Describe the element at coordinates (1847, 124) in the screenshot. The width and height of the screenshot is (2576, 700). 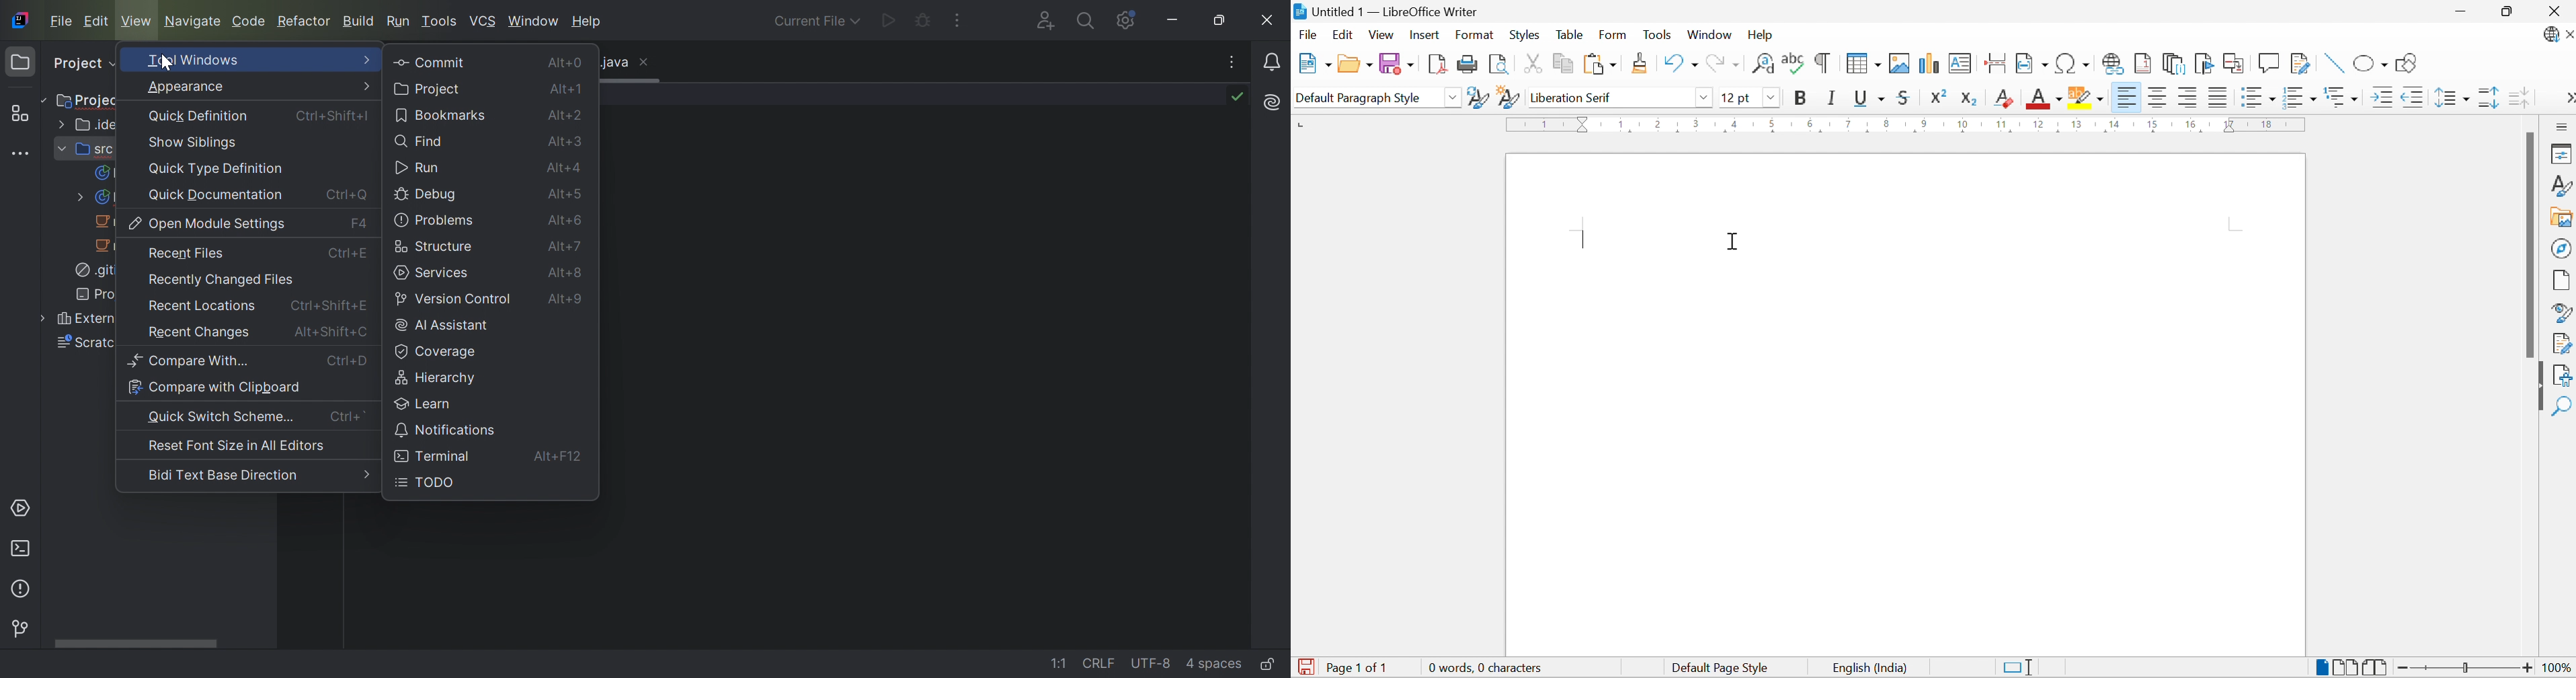
I see `7` at that location.